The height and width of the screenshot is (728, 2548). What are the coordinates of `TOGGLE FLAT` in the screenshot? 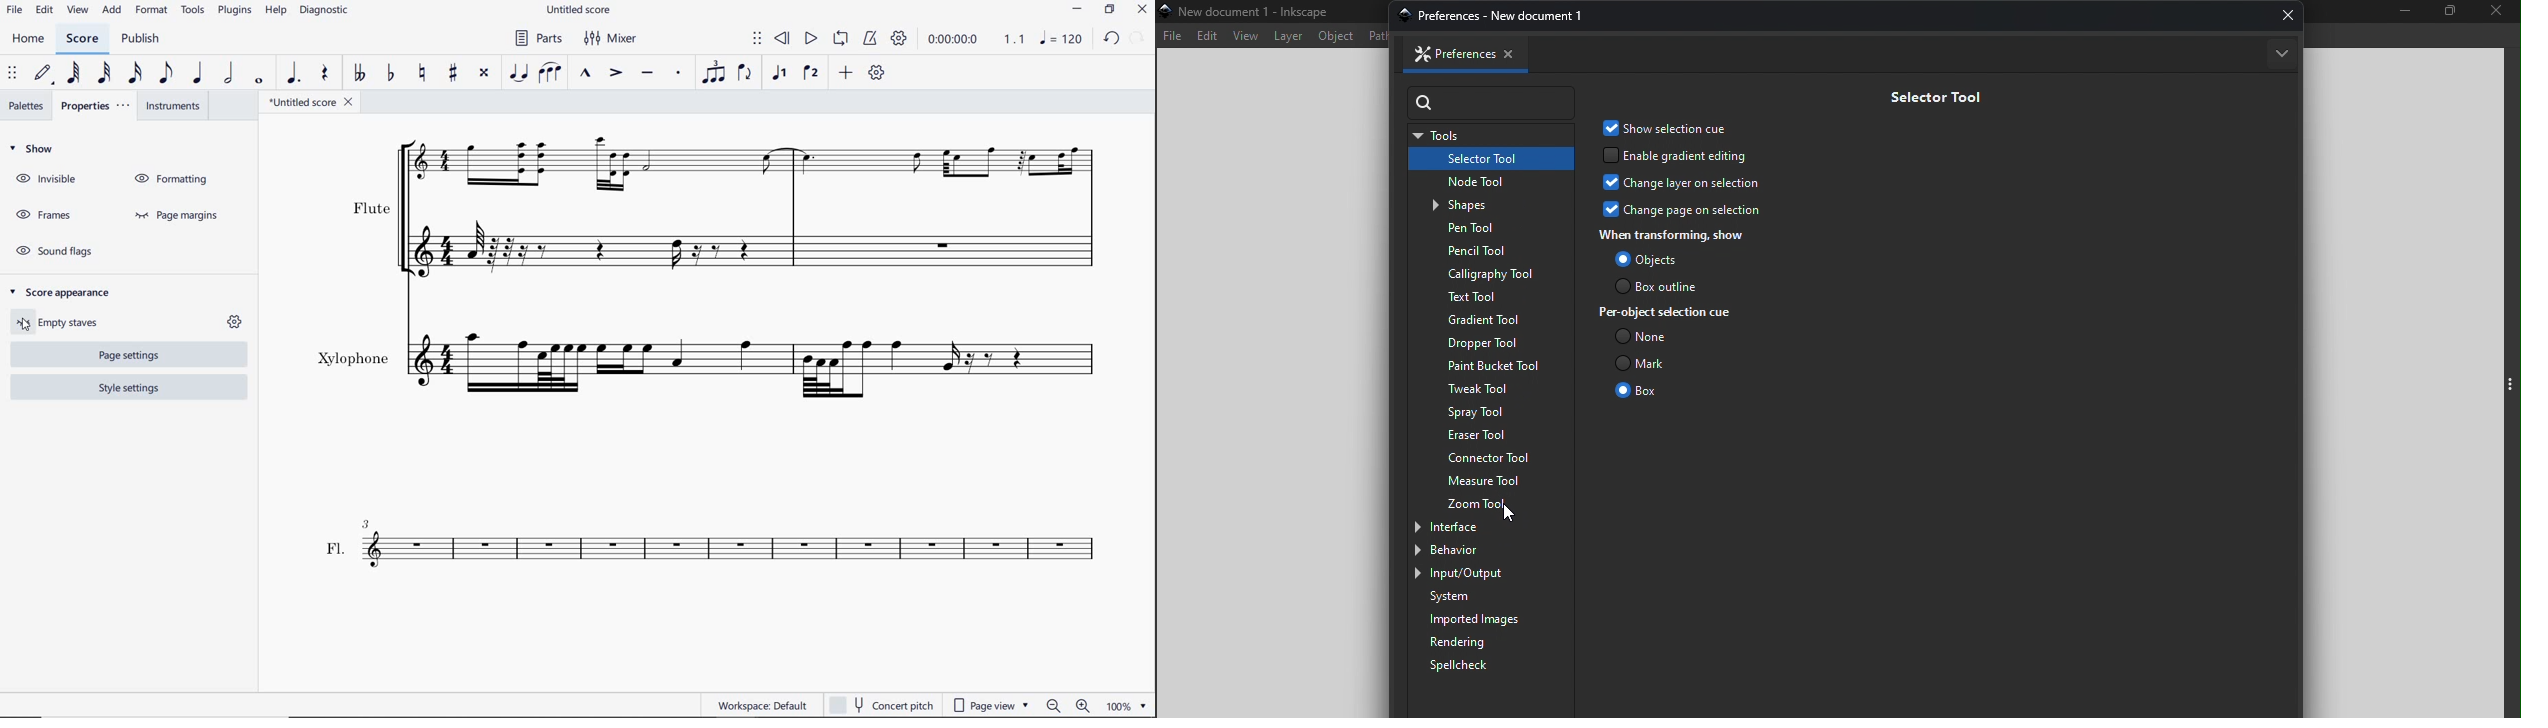 It's located at (391, 74).